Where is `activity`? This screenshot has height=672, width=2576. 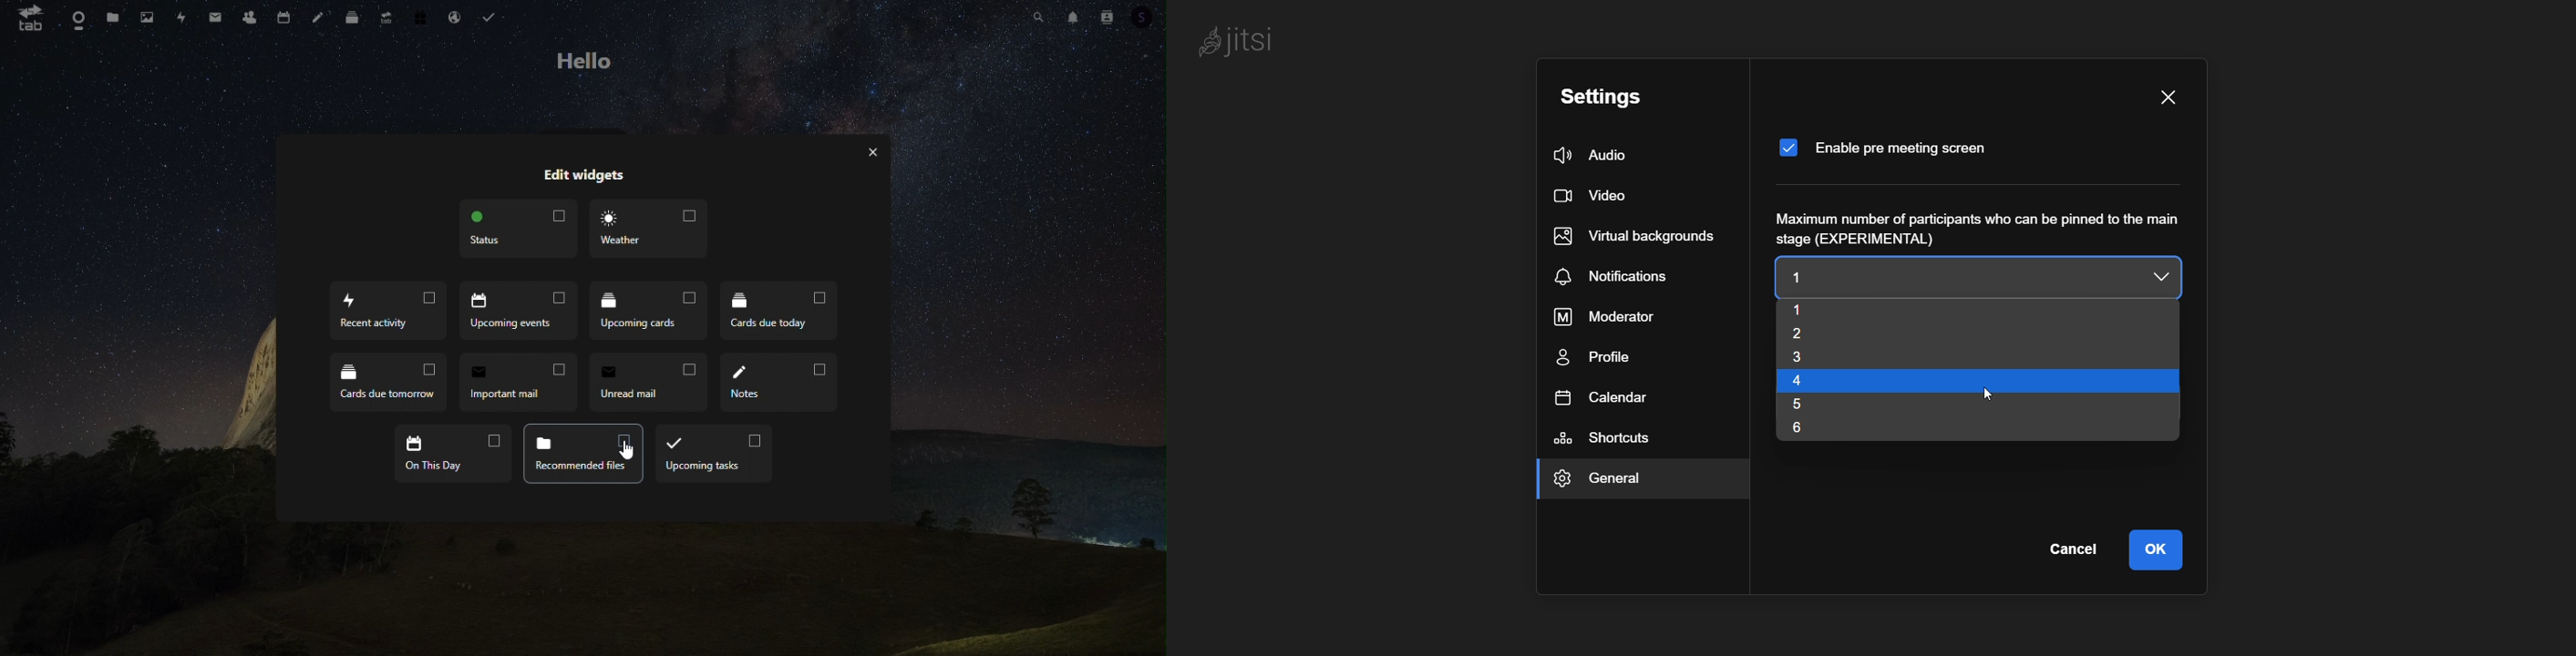 activity is located at coordinates (180, 15).